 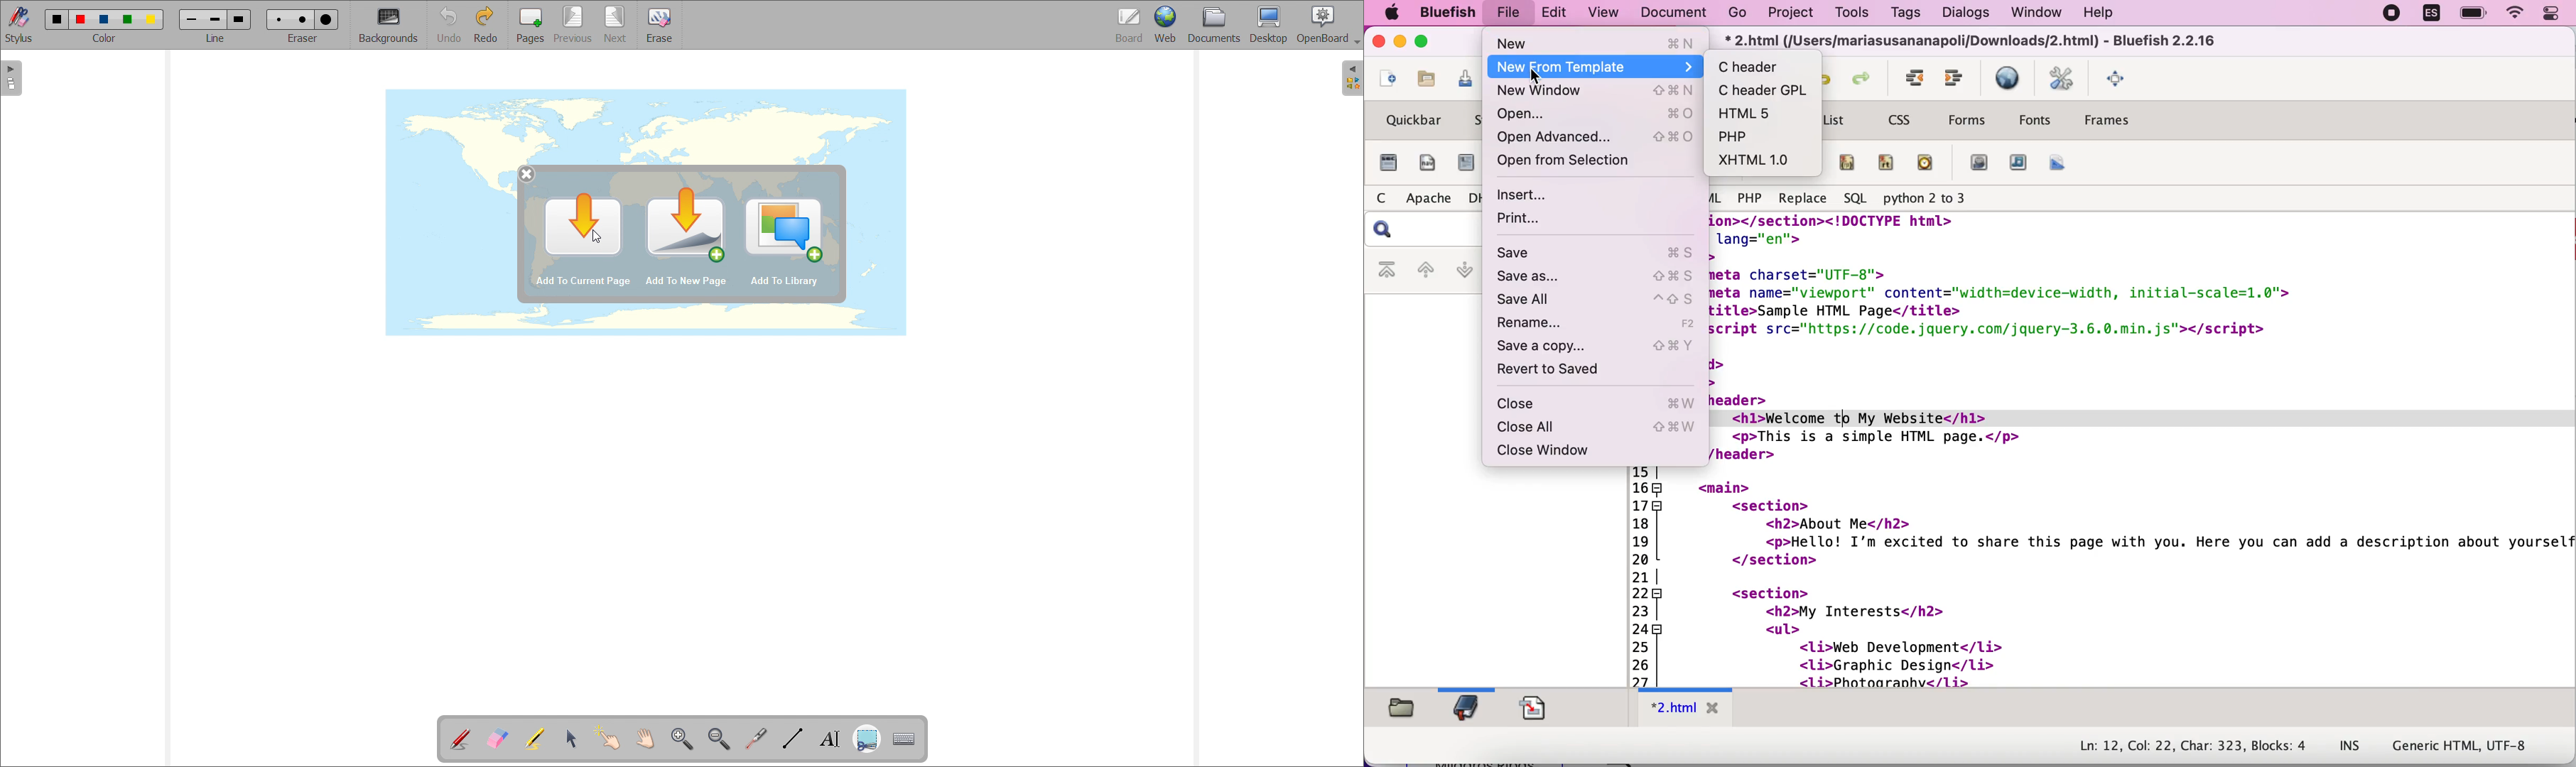 I want to click on next bookmark, so click(x=1463, y=273).